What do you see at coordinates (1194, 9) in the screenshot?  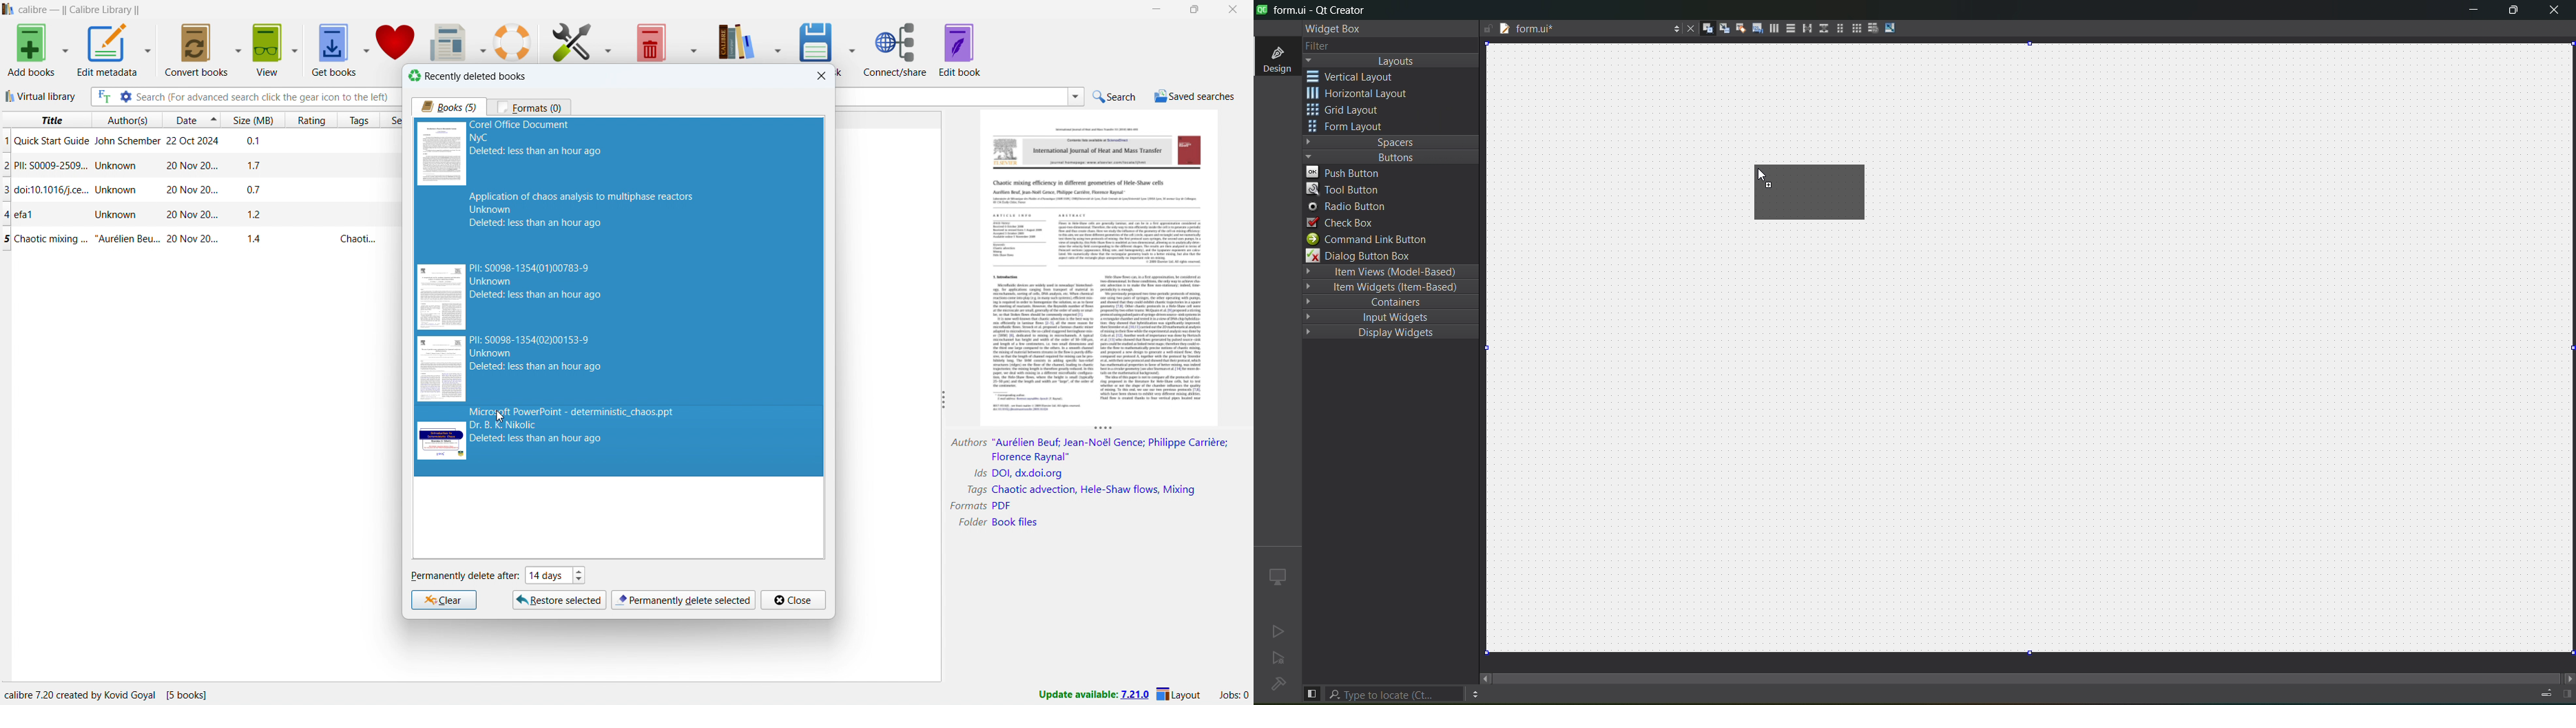 I see `maximize ` at bounding box center [1194, 9].